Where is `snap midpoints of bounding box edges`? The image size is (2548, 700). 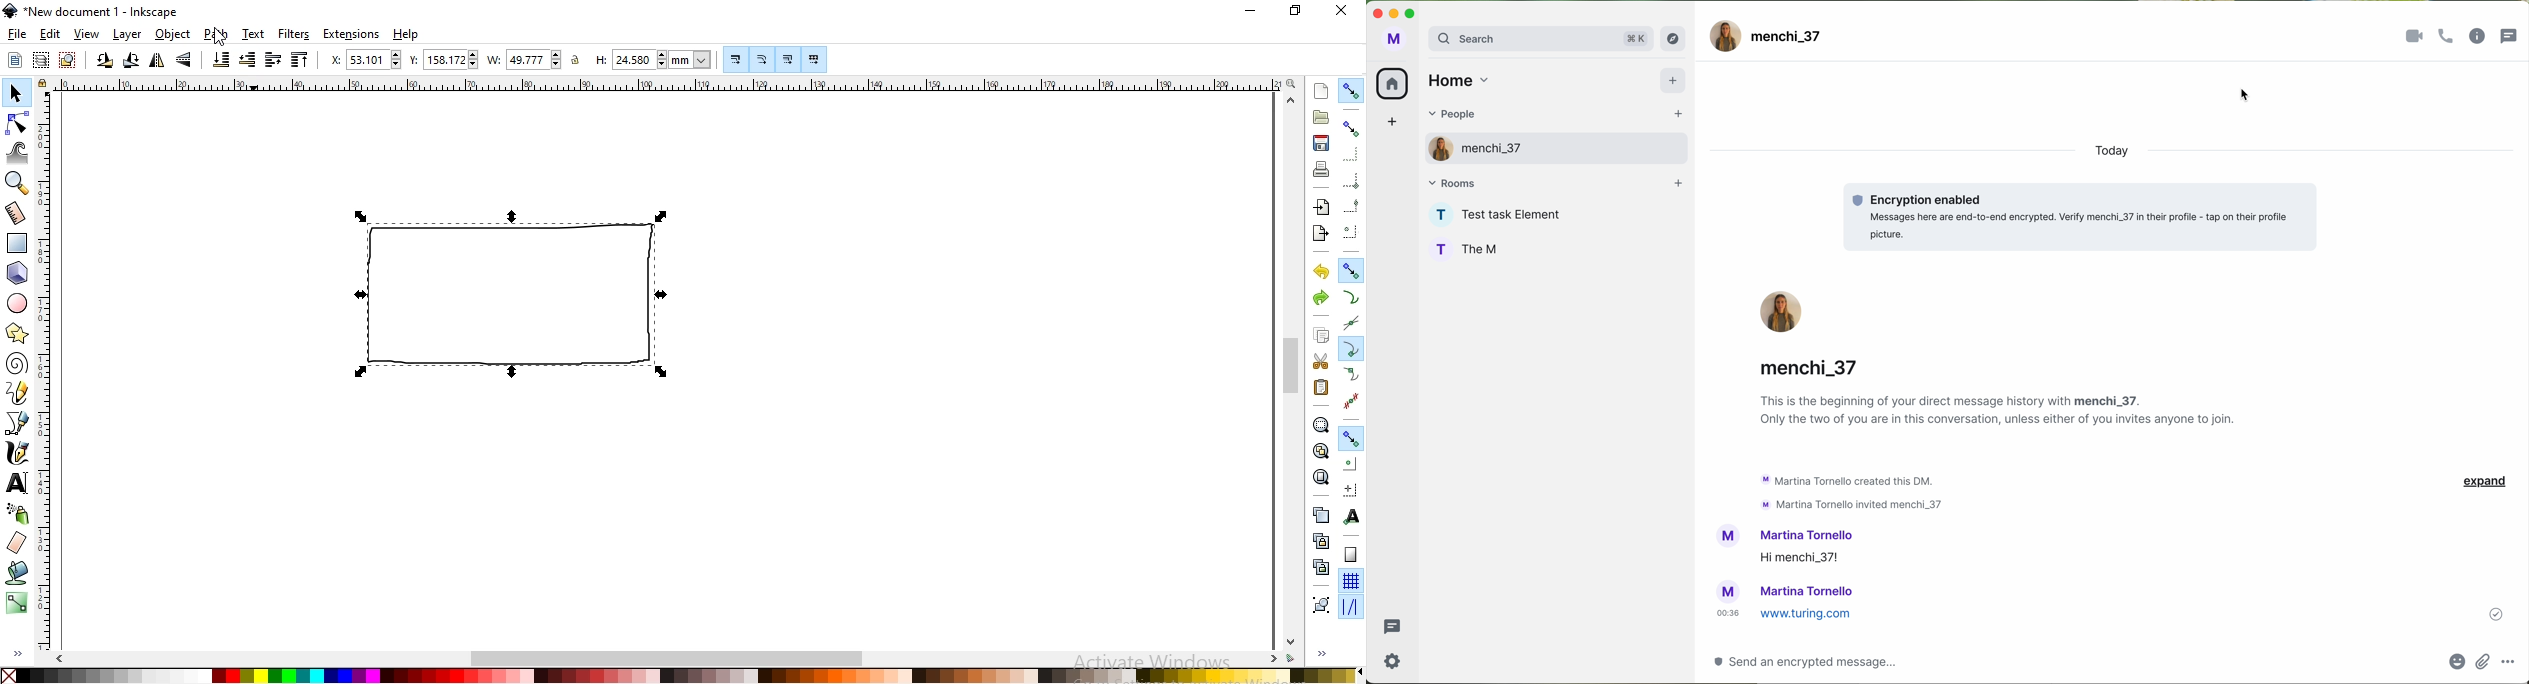
snap midpoints of bounding box edges is located at coordinates (1352, 204).